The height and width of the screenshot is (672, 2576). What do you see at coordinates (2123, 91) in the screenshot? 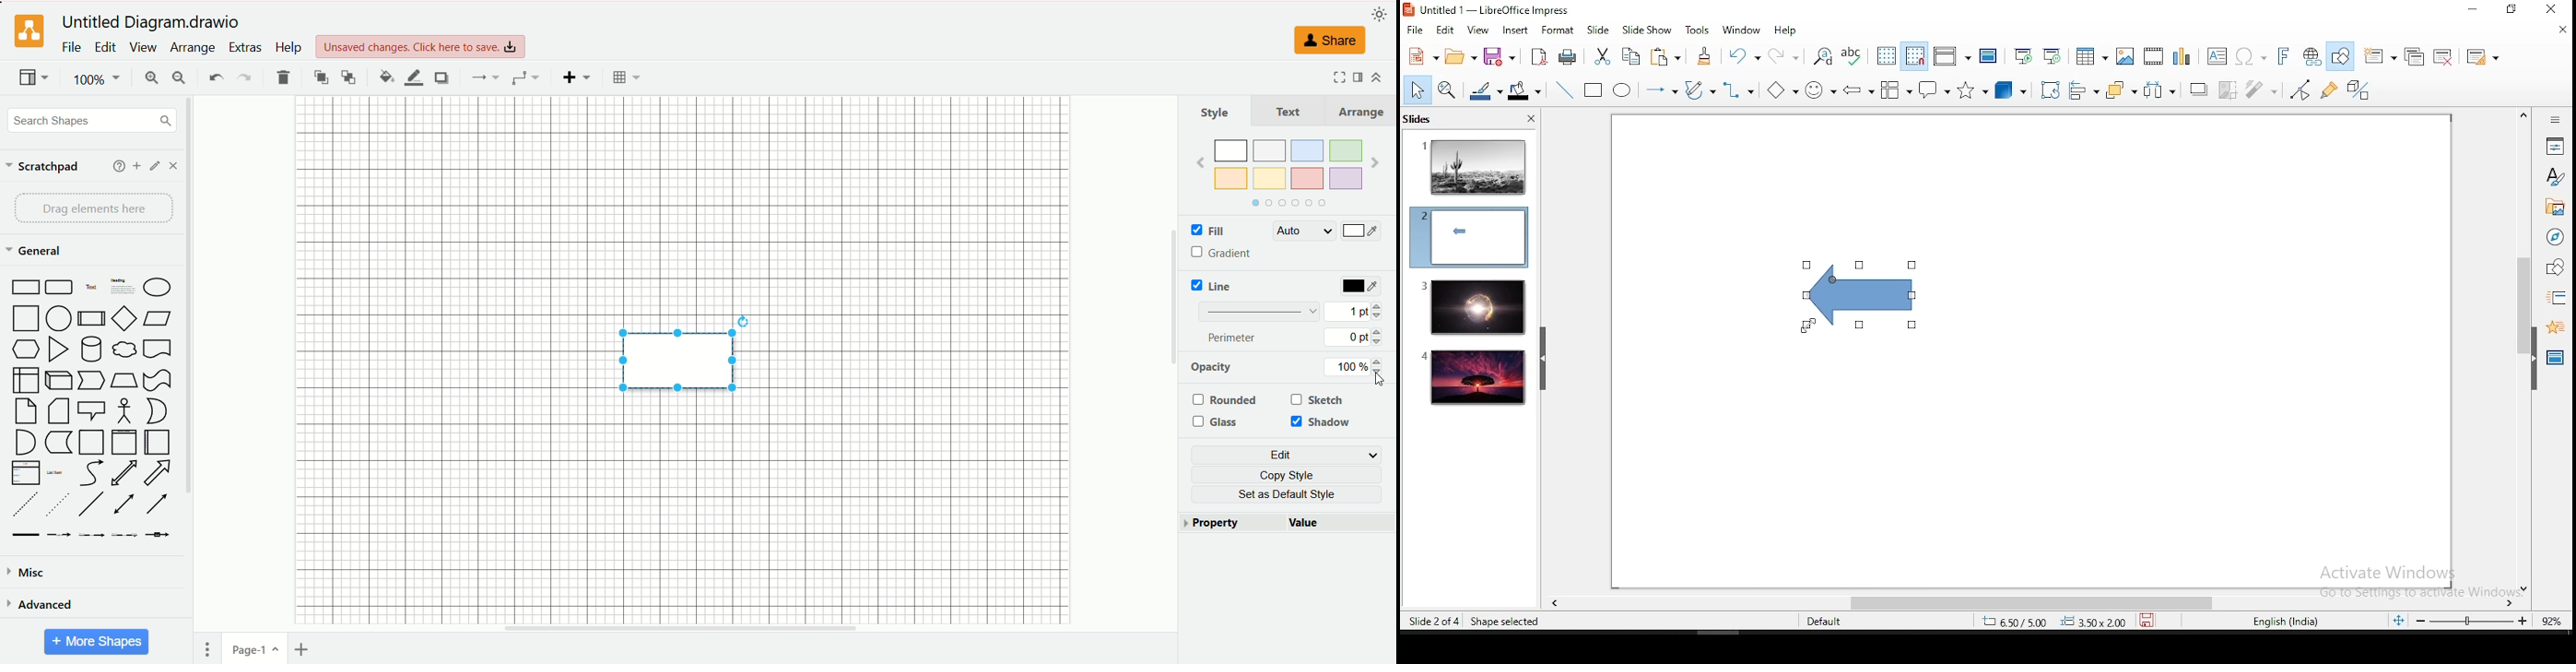
I see `arrange` at bounding box center [2123, 91].